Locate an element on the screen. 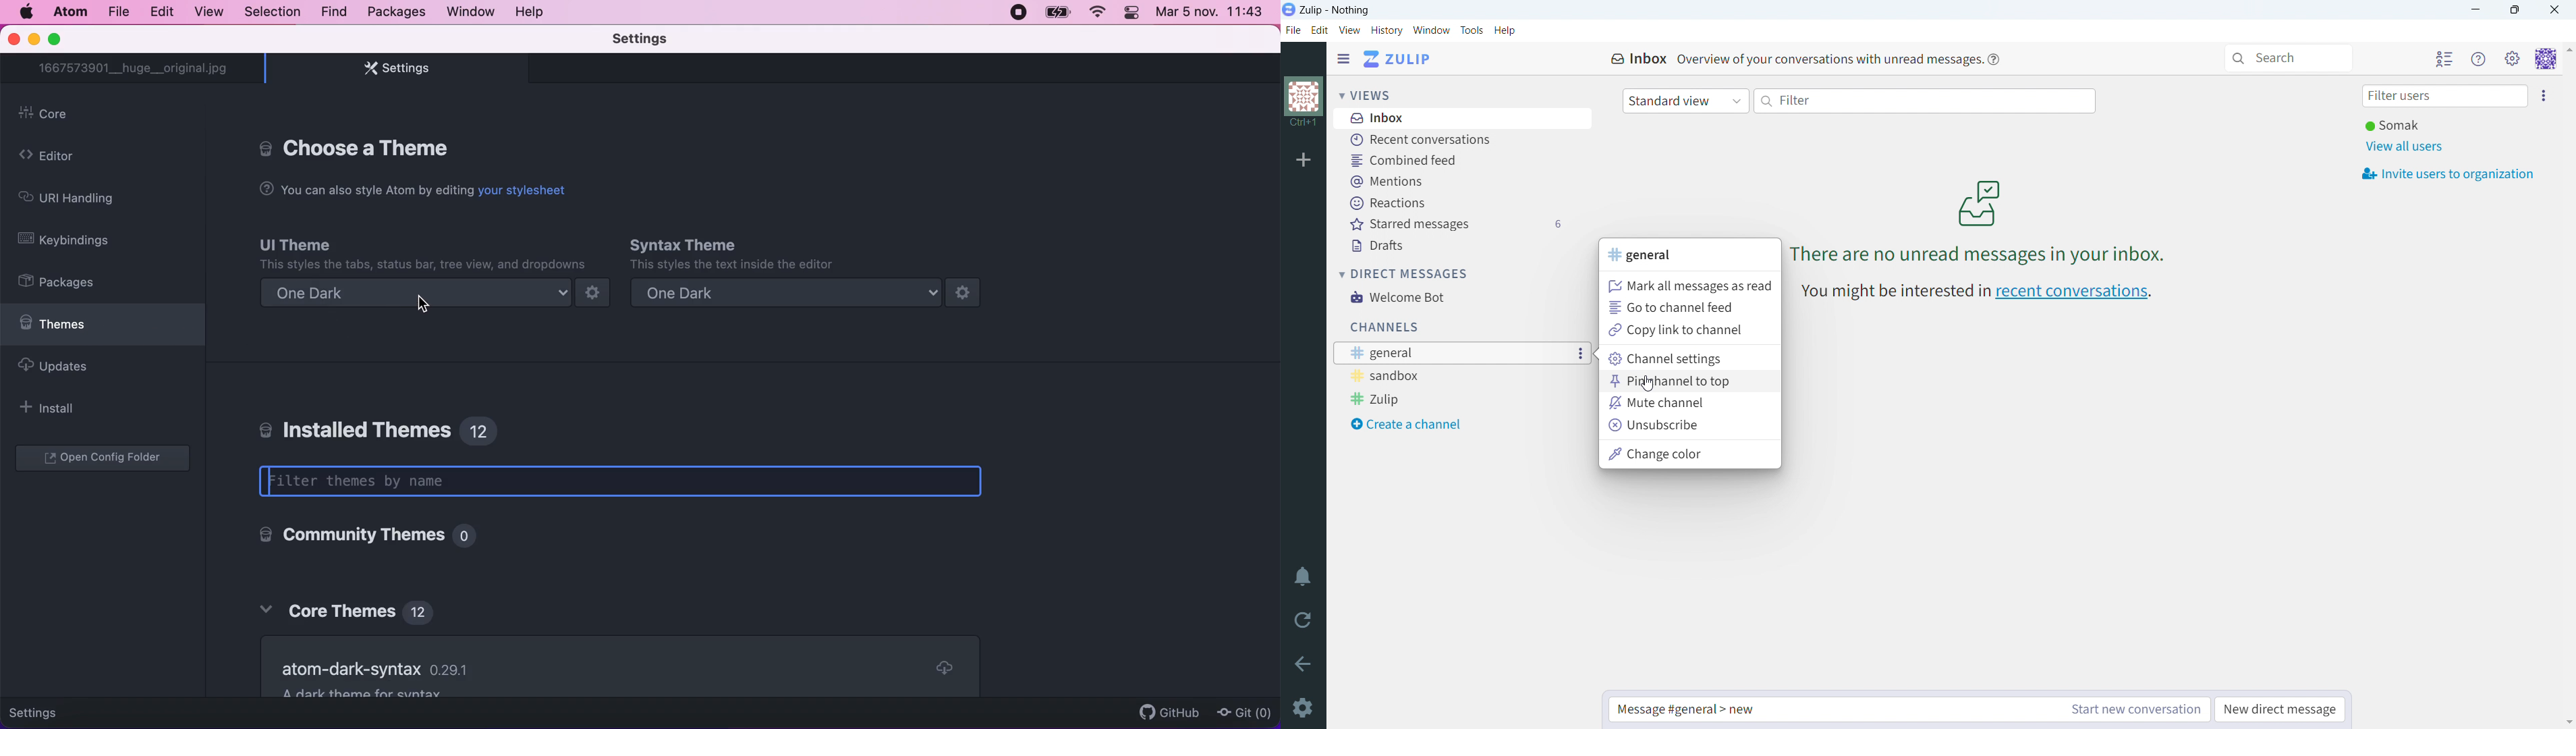  uri handling is located at coordinates (79, 199).